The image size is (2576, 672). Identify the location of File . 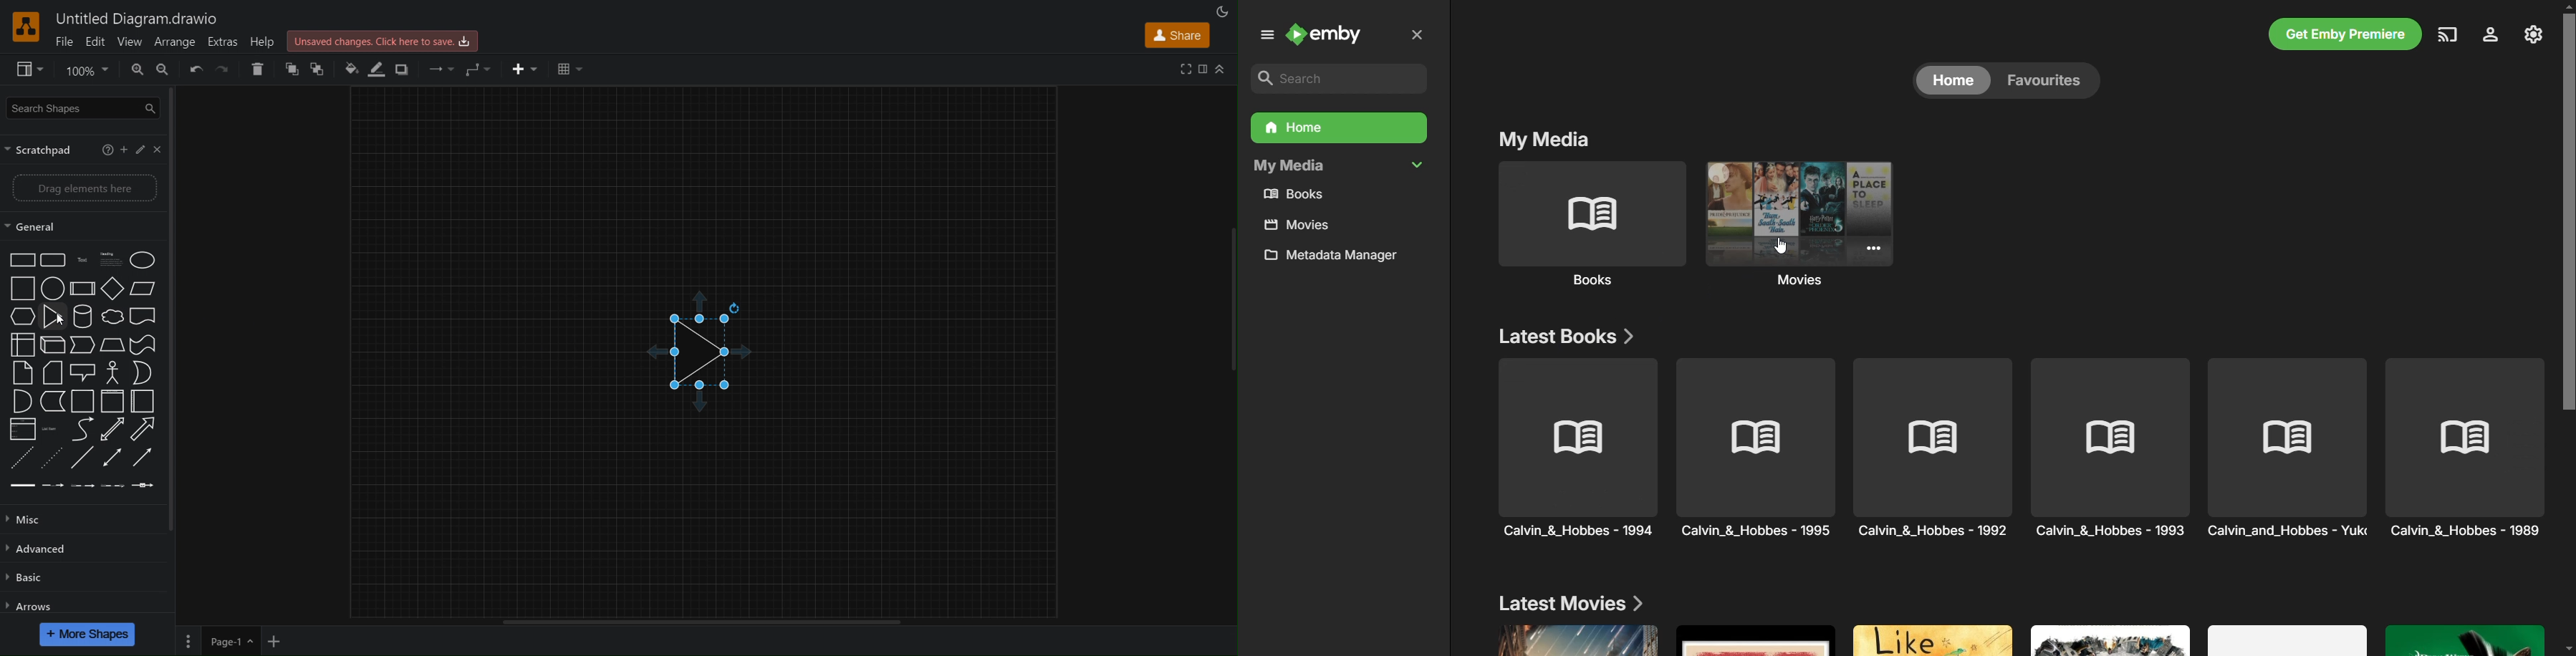
(66, 40).